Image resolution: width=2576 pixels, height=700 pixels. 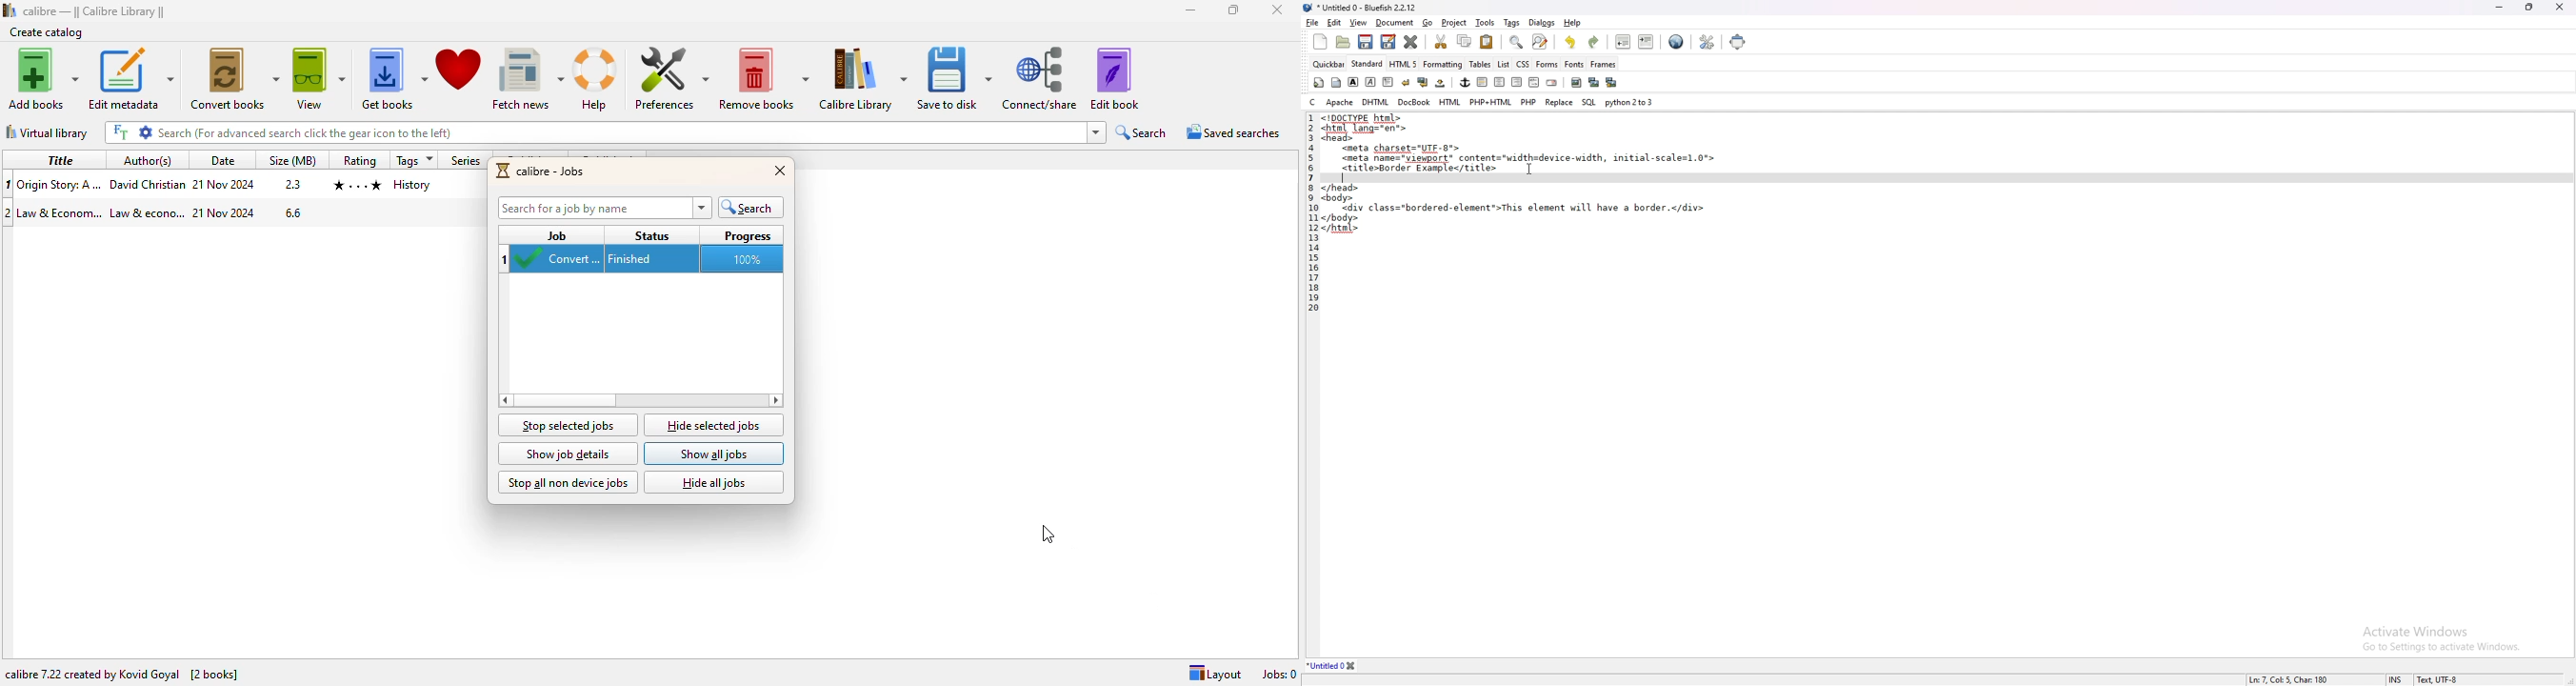 What do you see at coordinates (42, 78) in the screenshot?
I see `add books` at bounding box center [42, 78].